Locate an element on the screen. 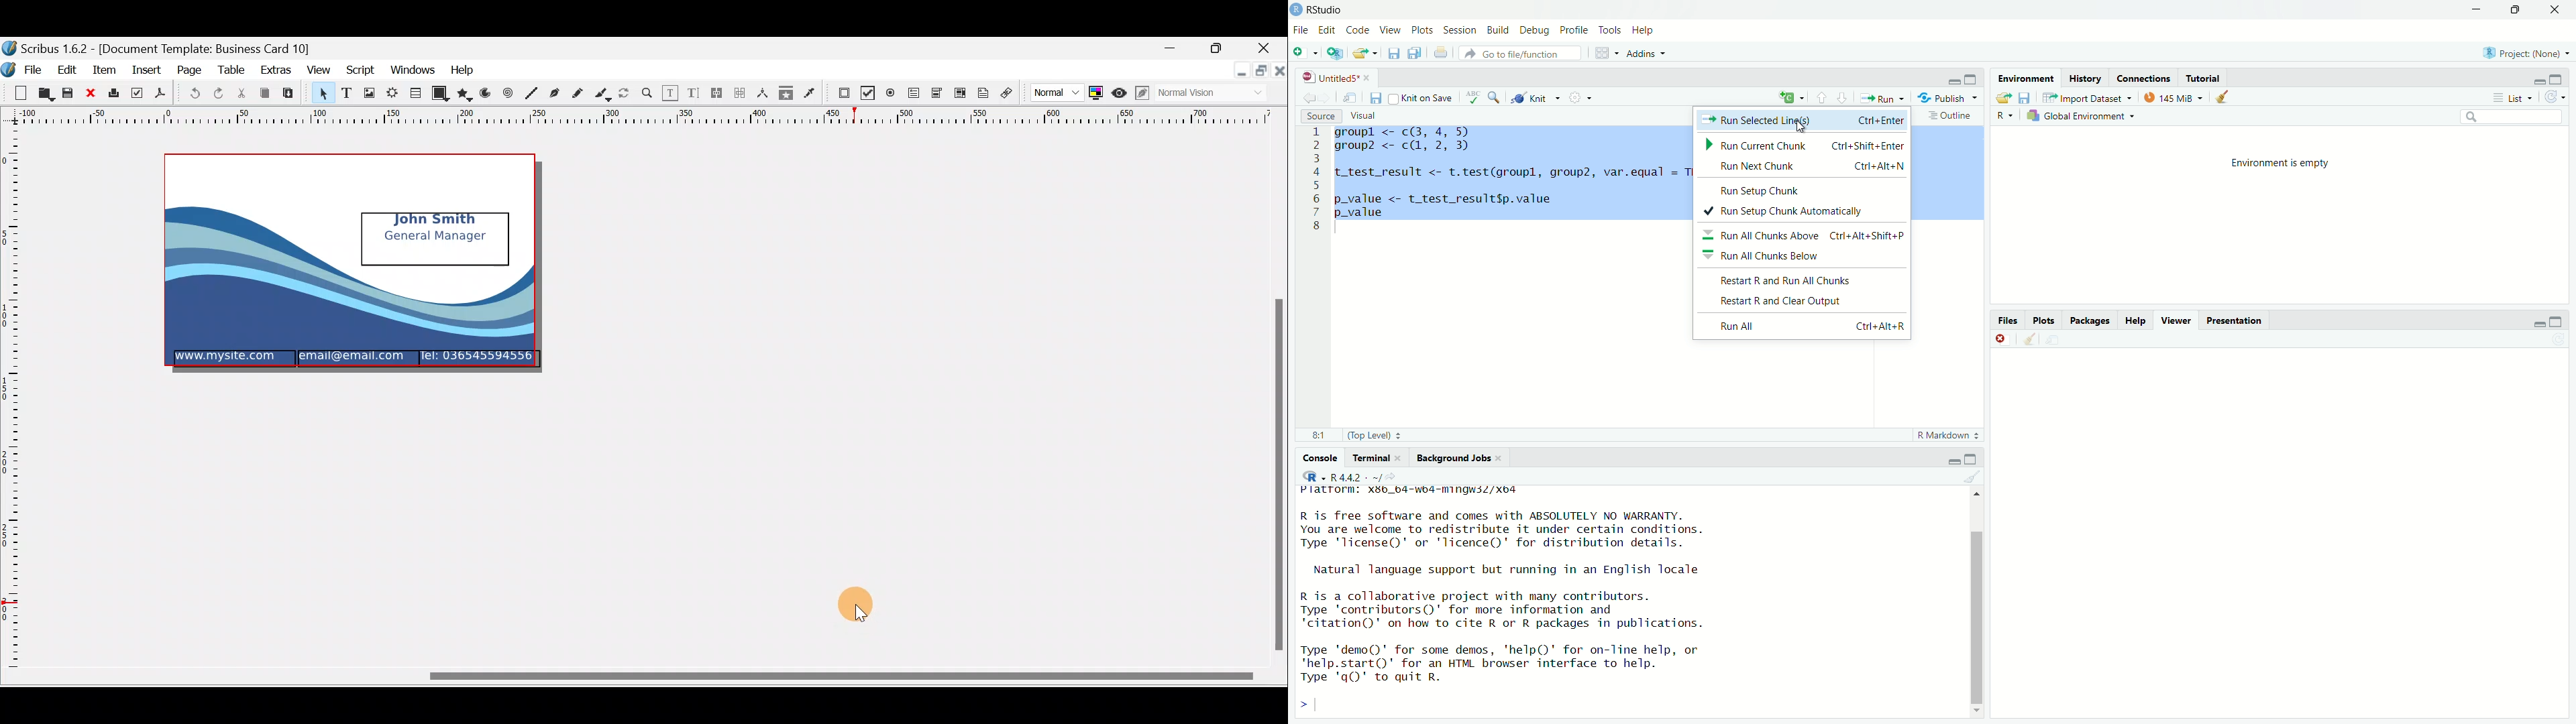 This screenshot has height=728, width=2576.  is located at coordinates (2006, 116).